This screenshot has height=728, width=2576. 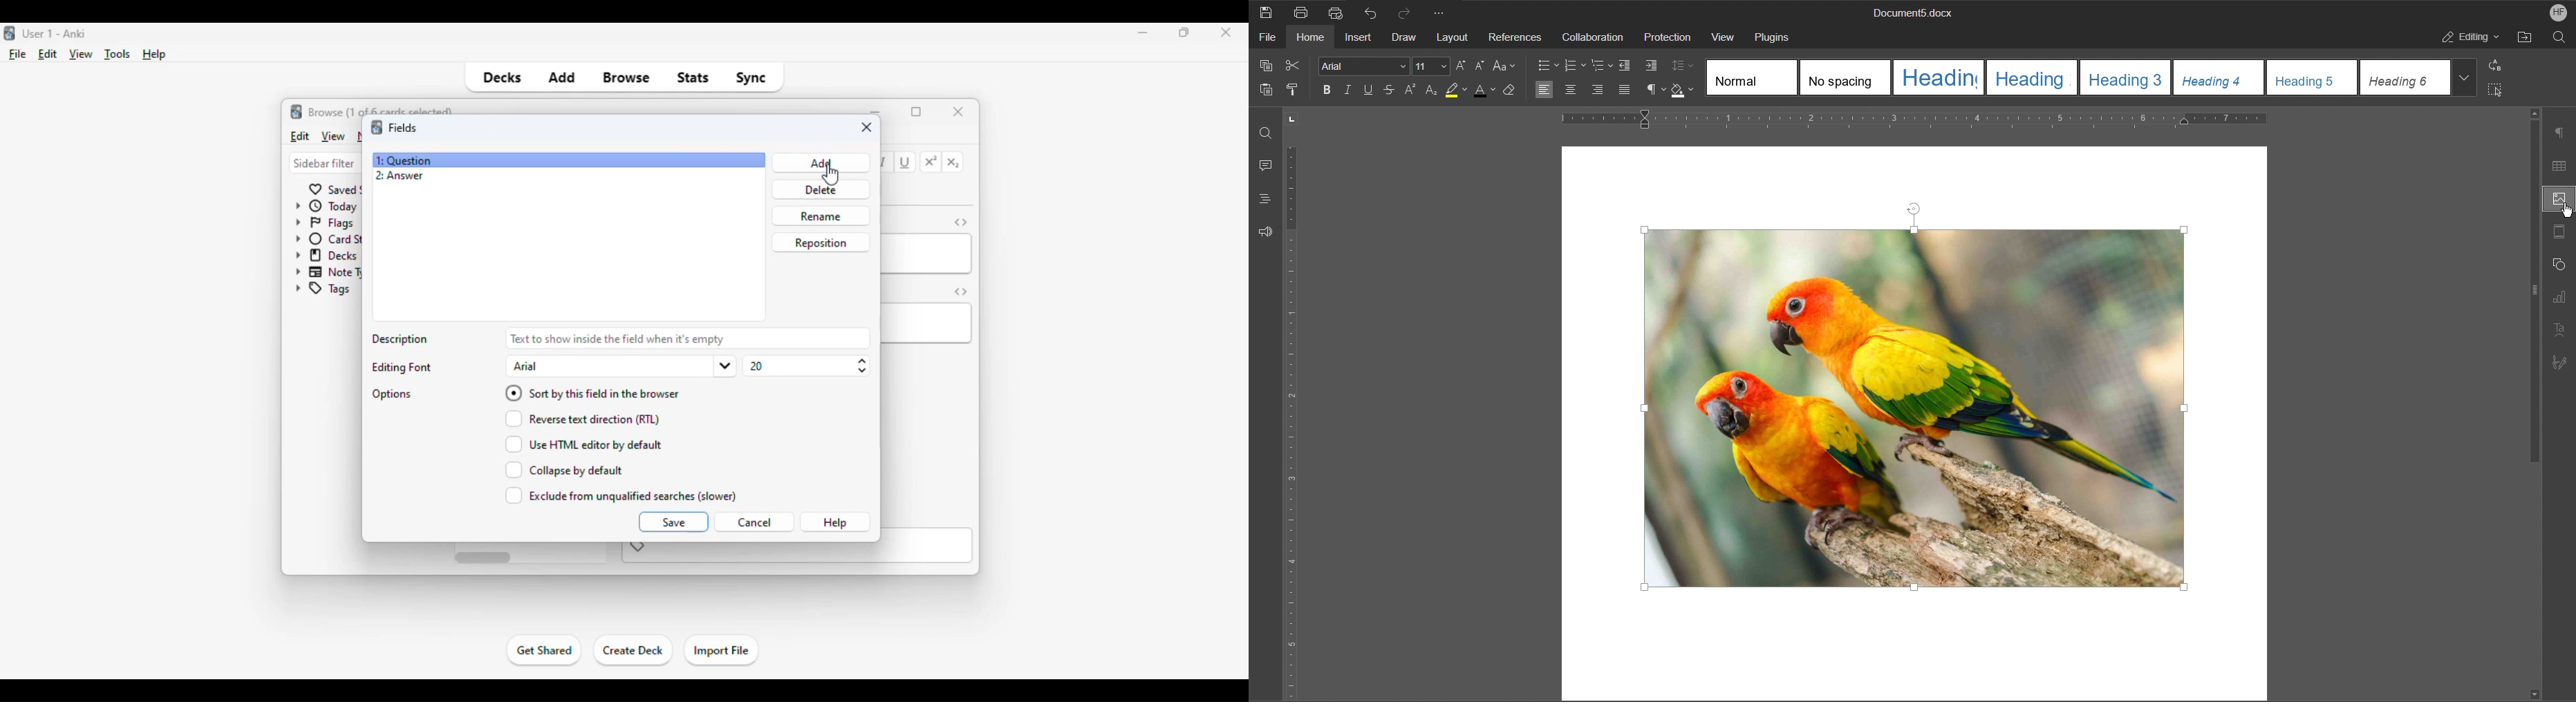 I want to click on underline, so click(x=906, y=163).